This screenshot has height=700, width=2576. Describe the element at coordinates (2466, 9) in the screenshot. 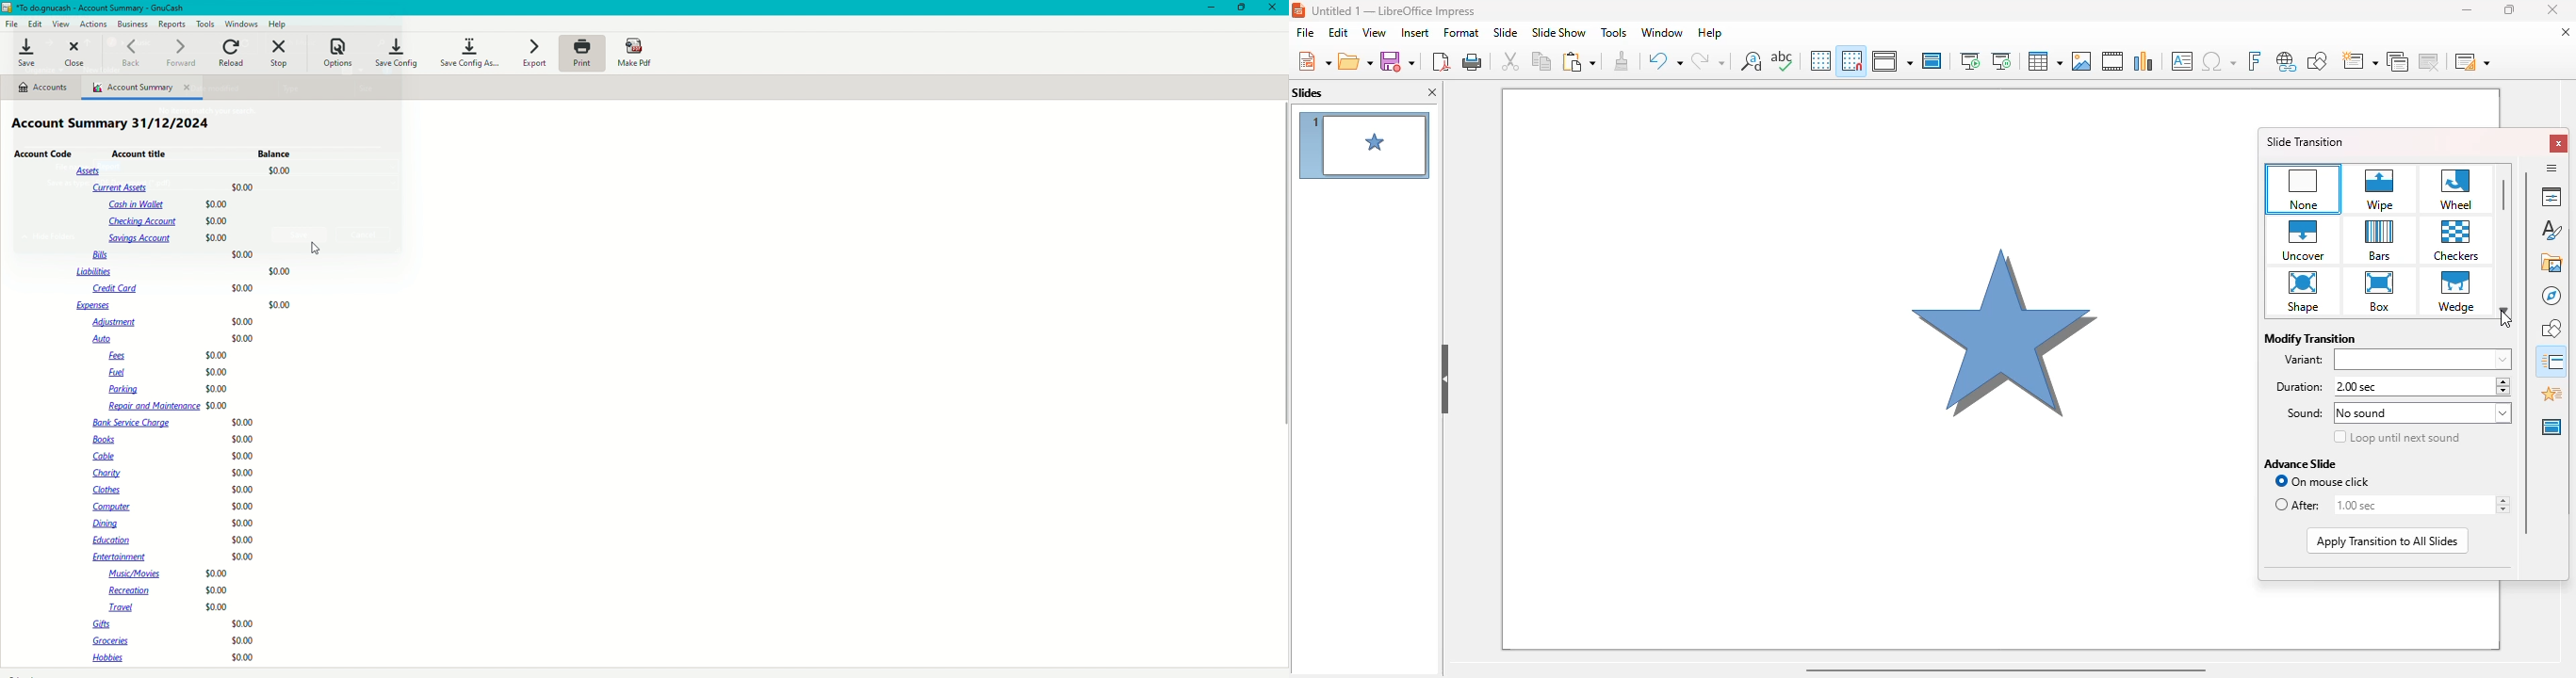

I see `minimize` at that location.